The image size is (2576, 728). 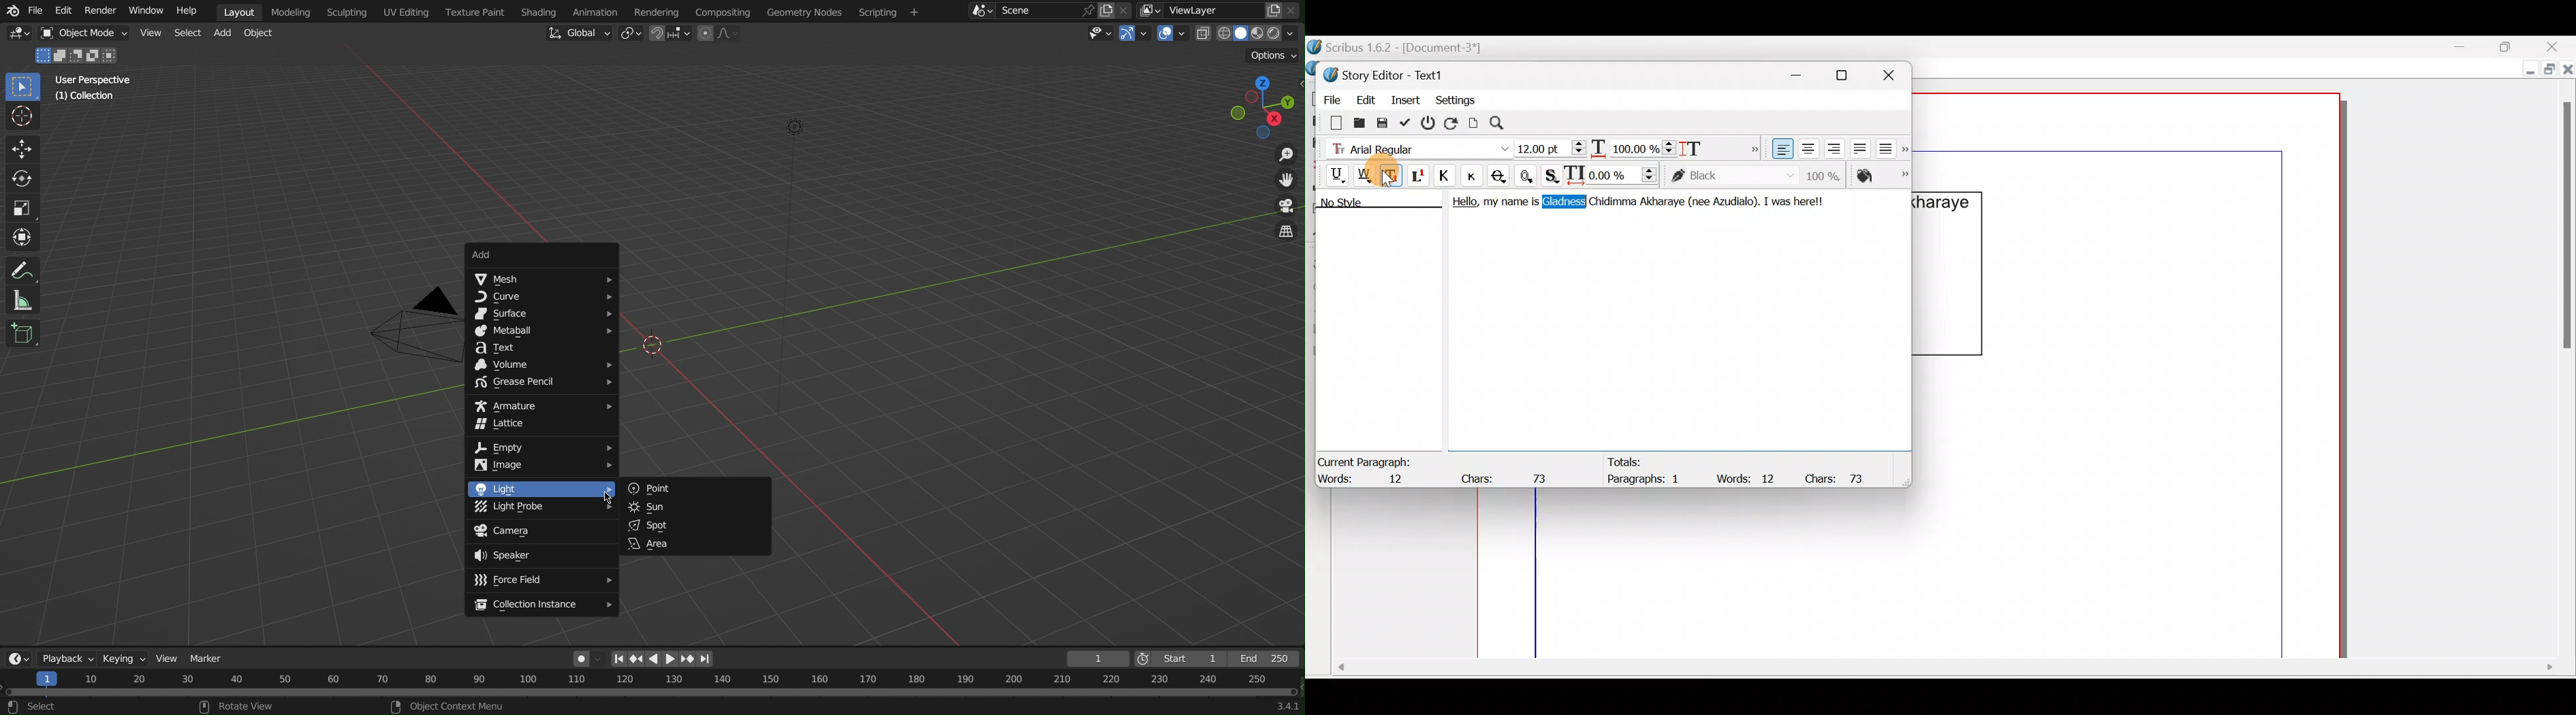 I want to click on Render, so click(x=97, y=11).